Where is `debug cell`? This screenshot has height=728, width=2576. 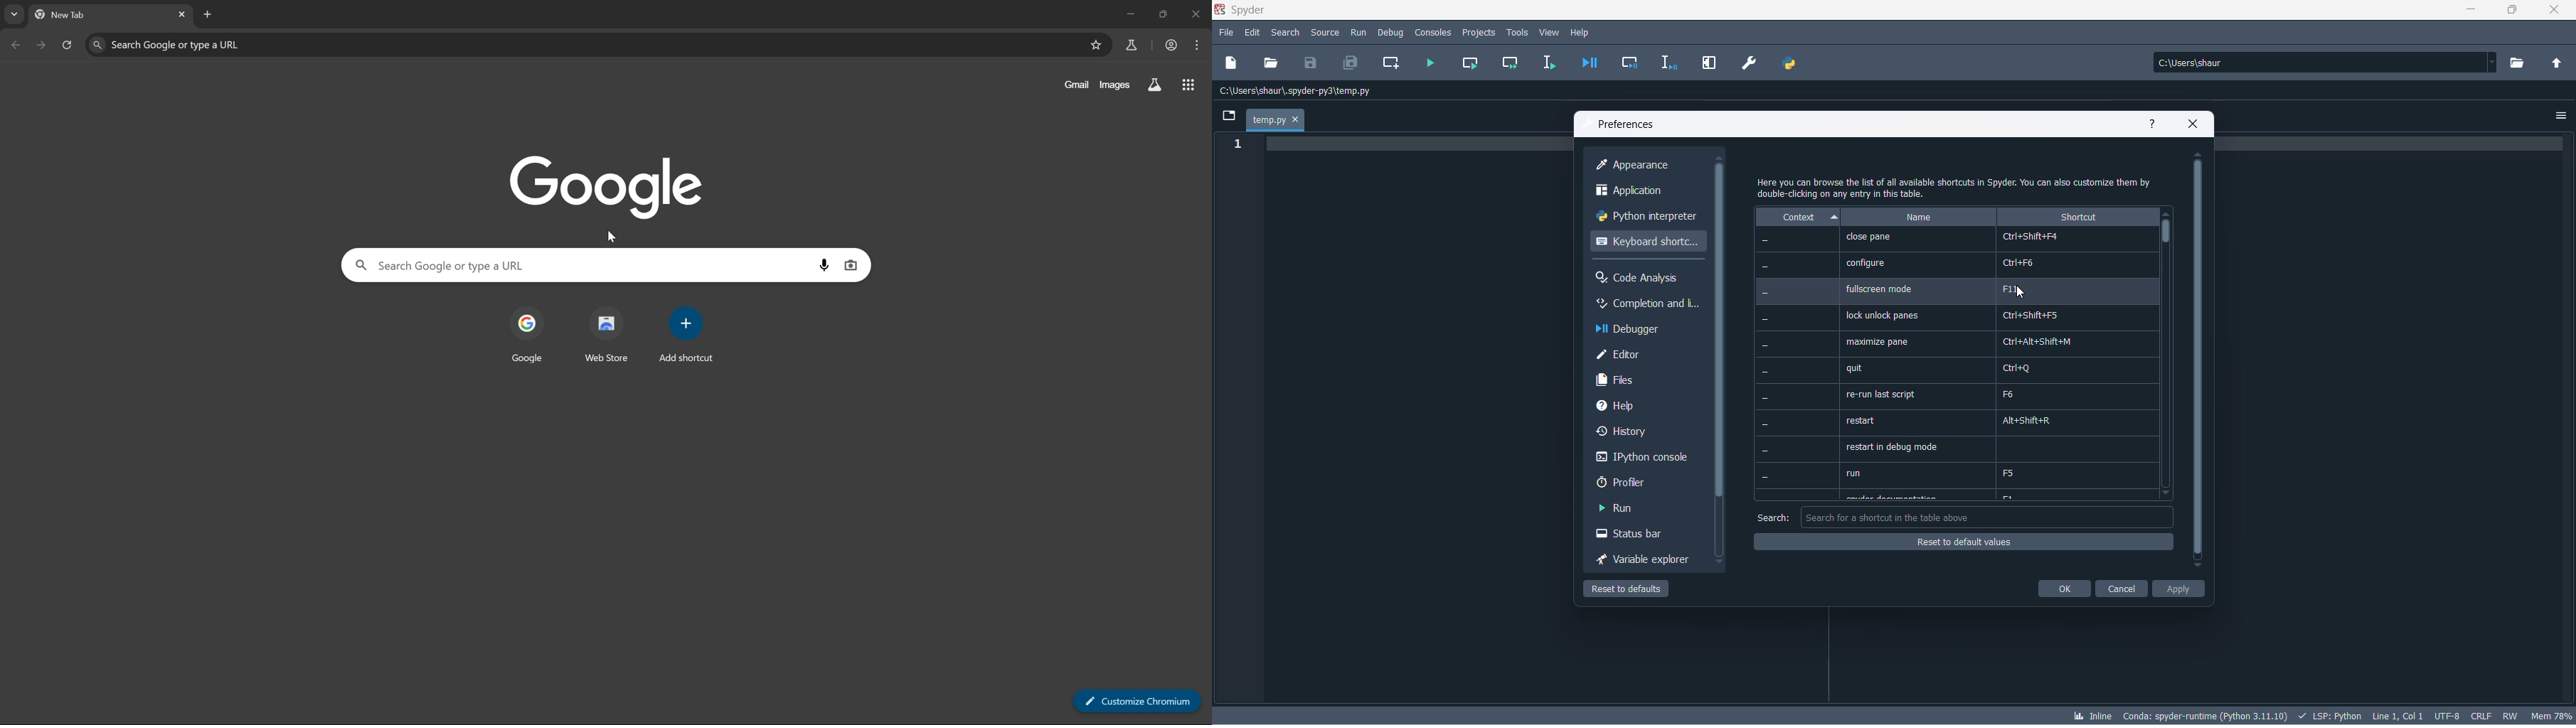 debug cell is located at coordinates (1630, 64).